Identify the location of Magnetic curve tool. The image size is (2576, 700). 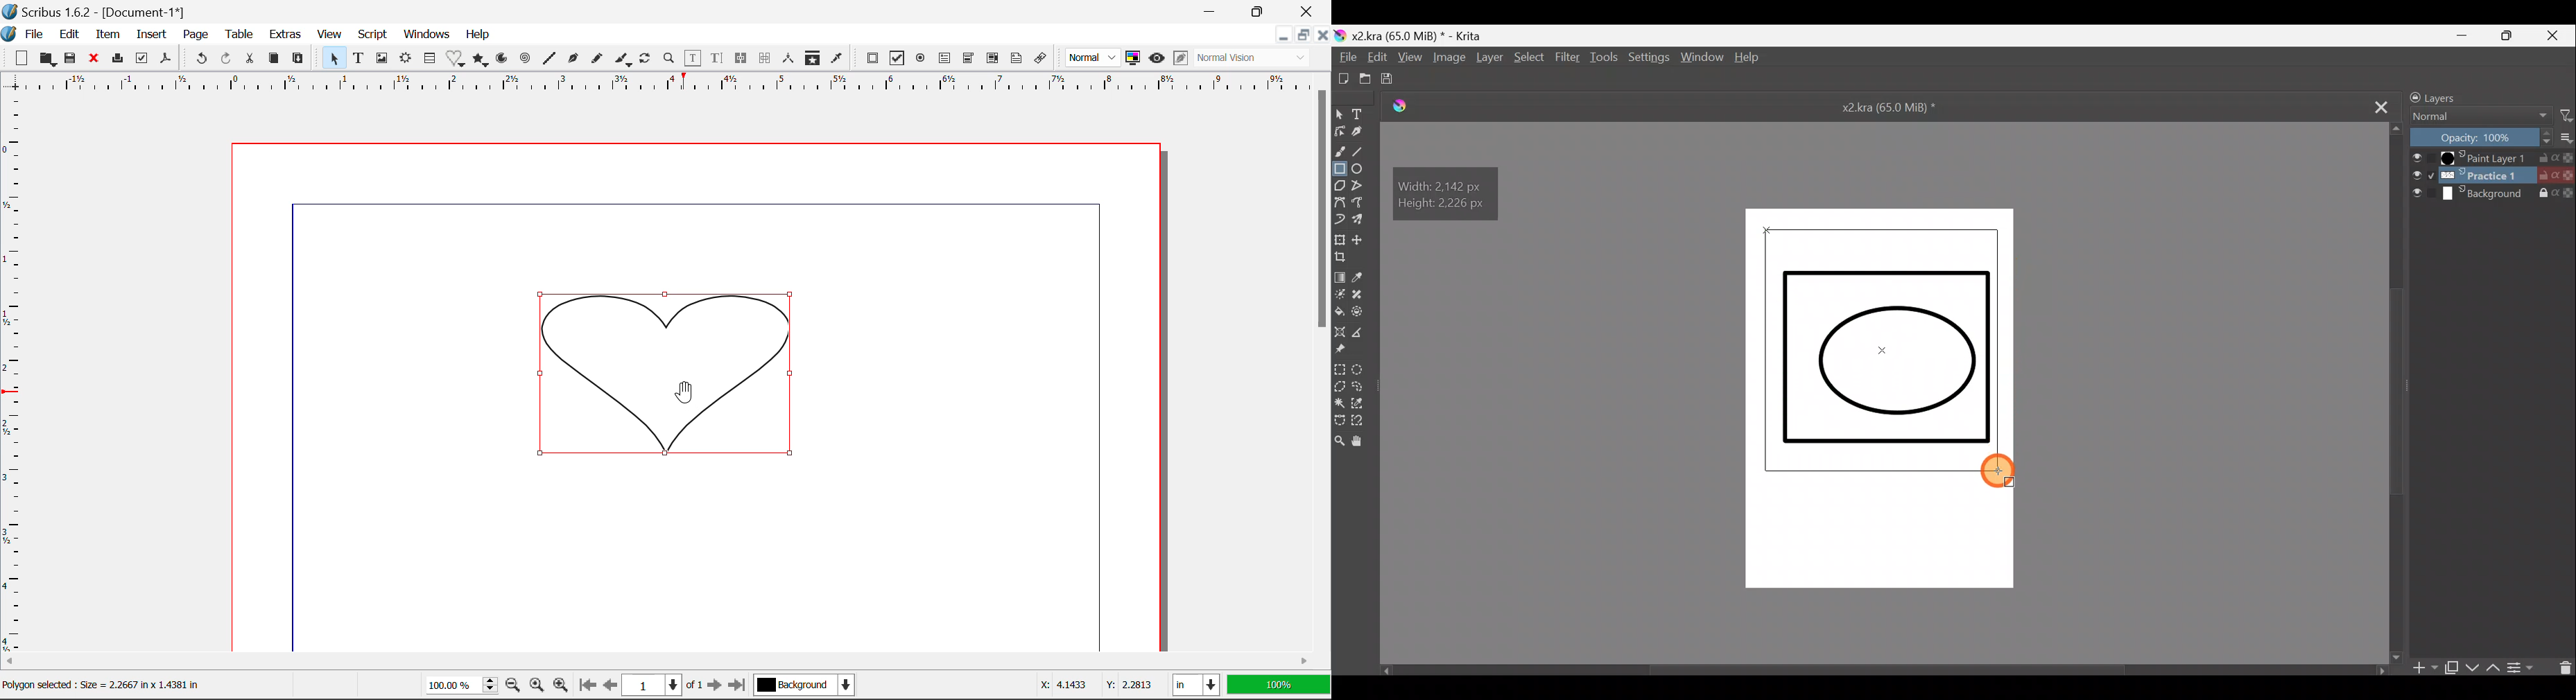
(1365, 204).